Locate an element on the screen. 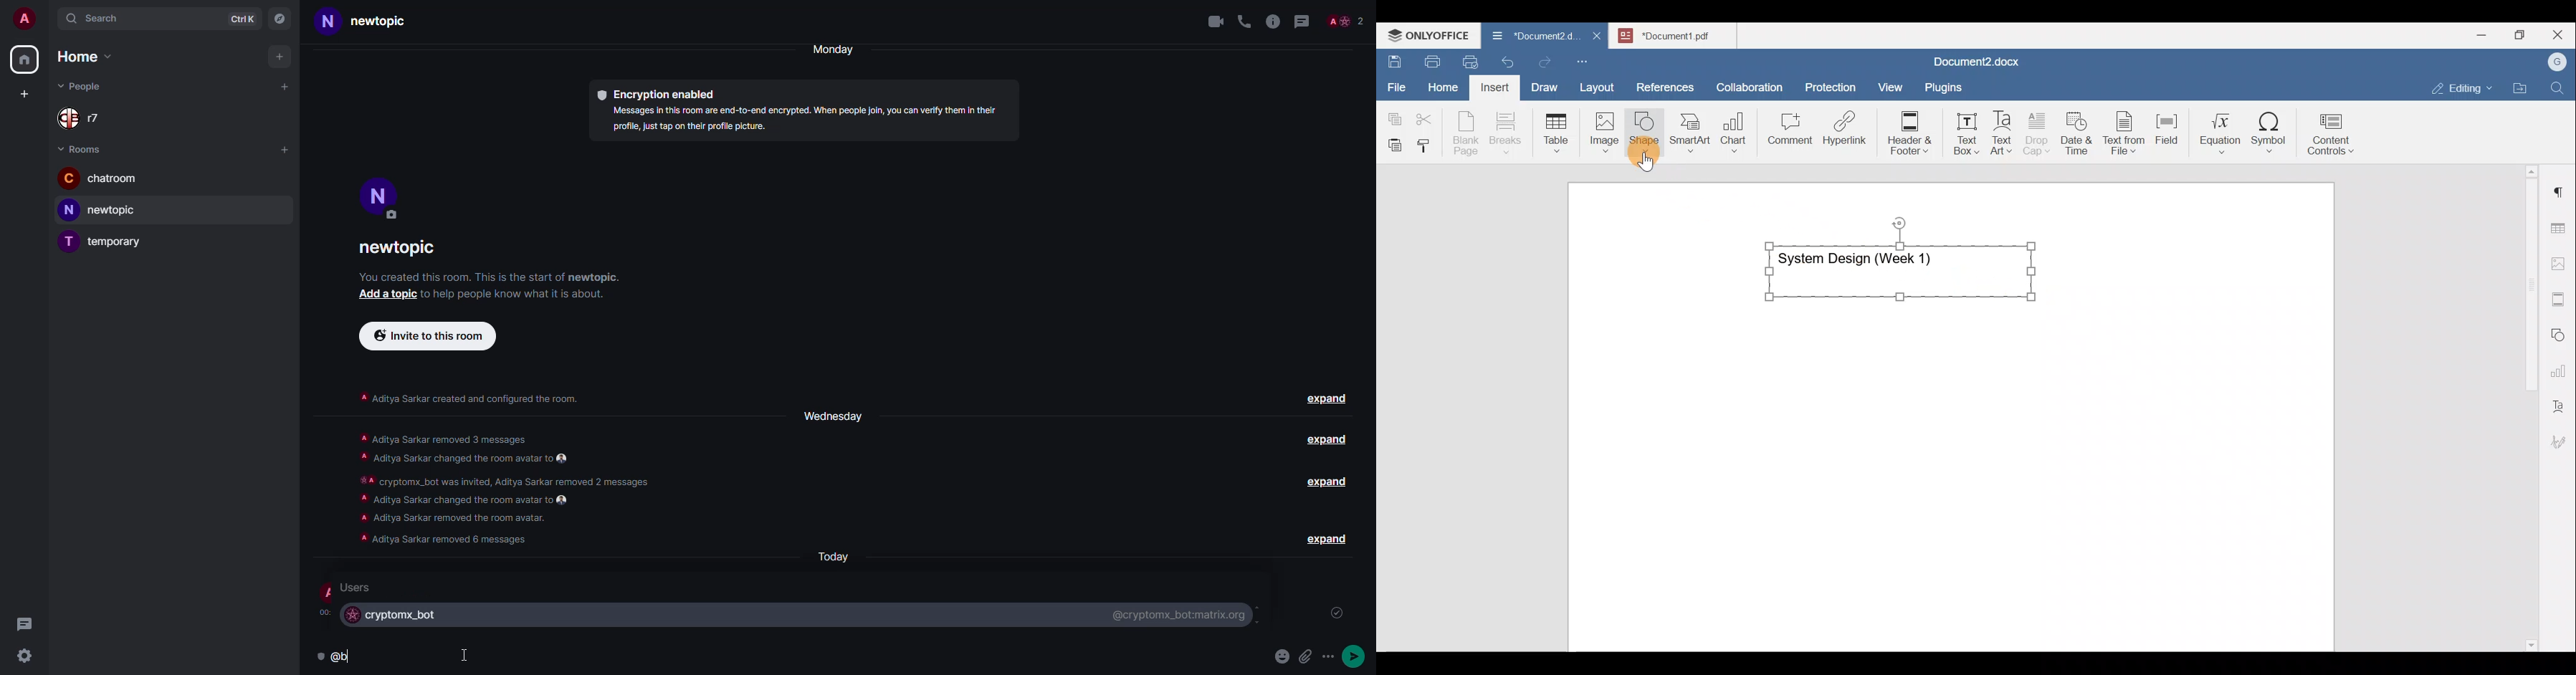  Text from file is located at coordinates (2126, 132).